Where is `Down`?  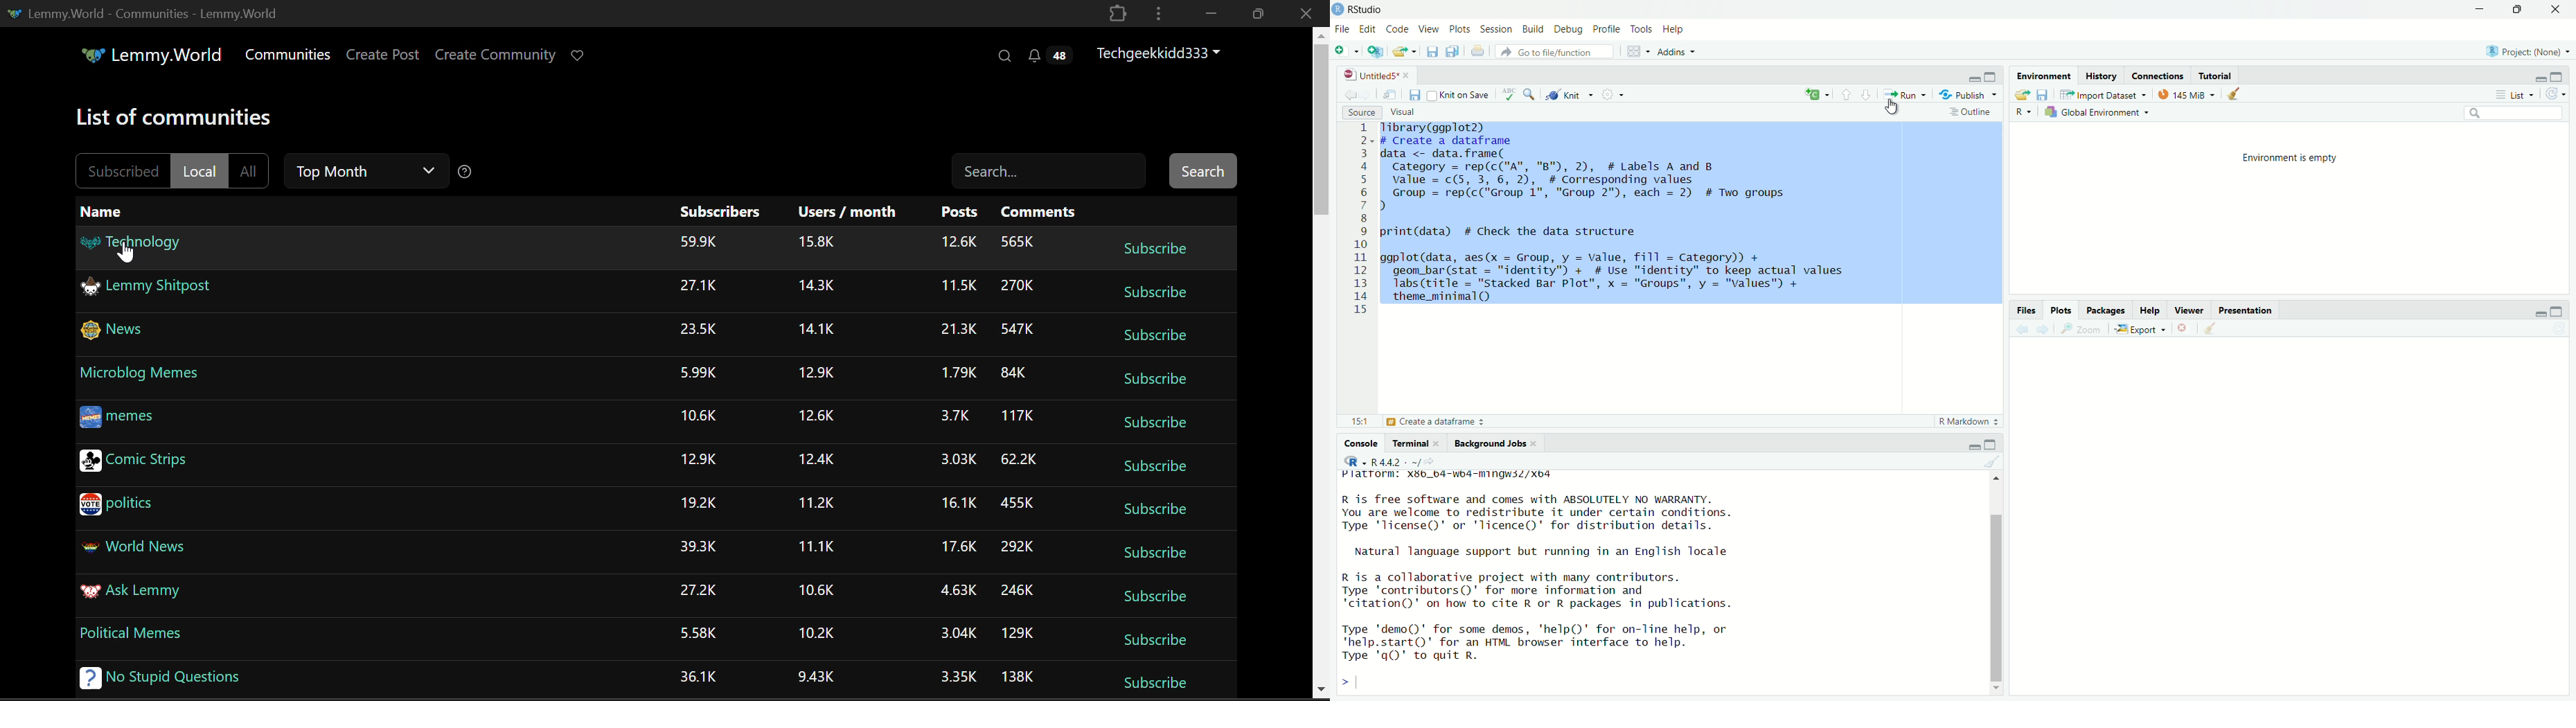 Down is located at coordinates (2000, 686).